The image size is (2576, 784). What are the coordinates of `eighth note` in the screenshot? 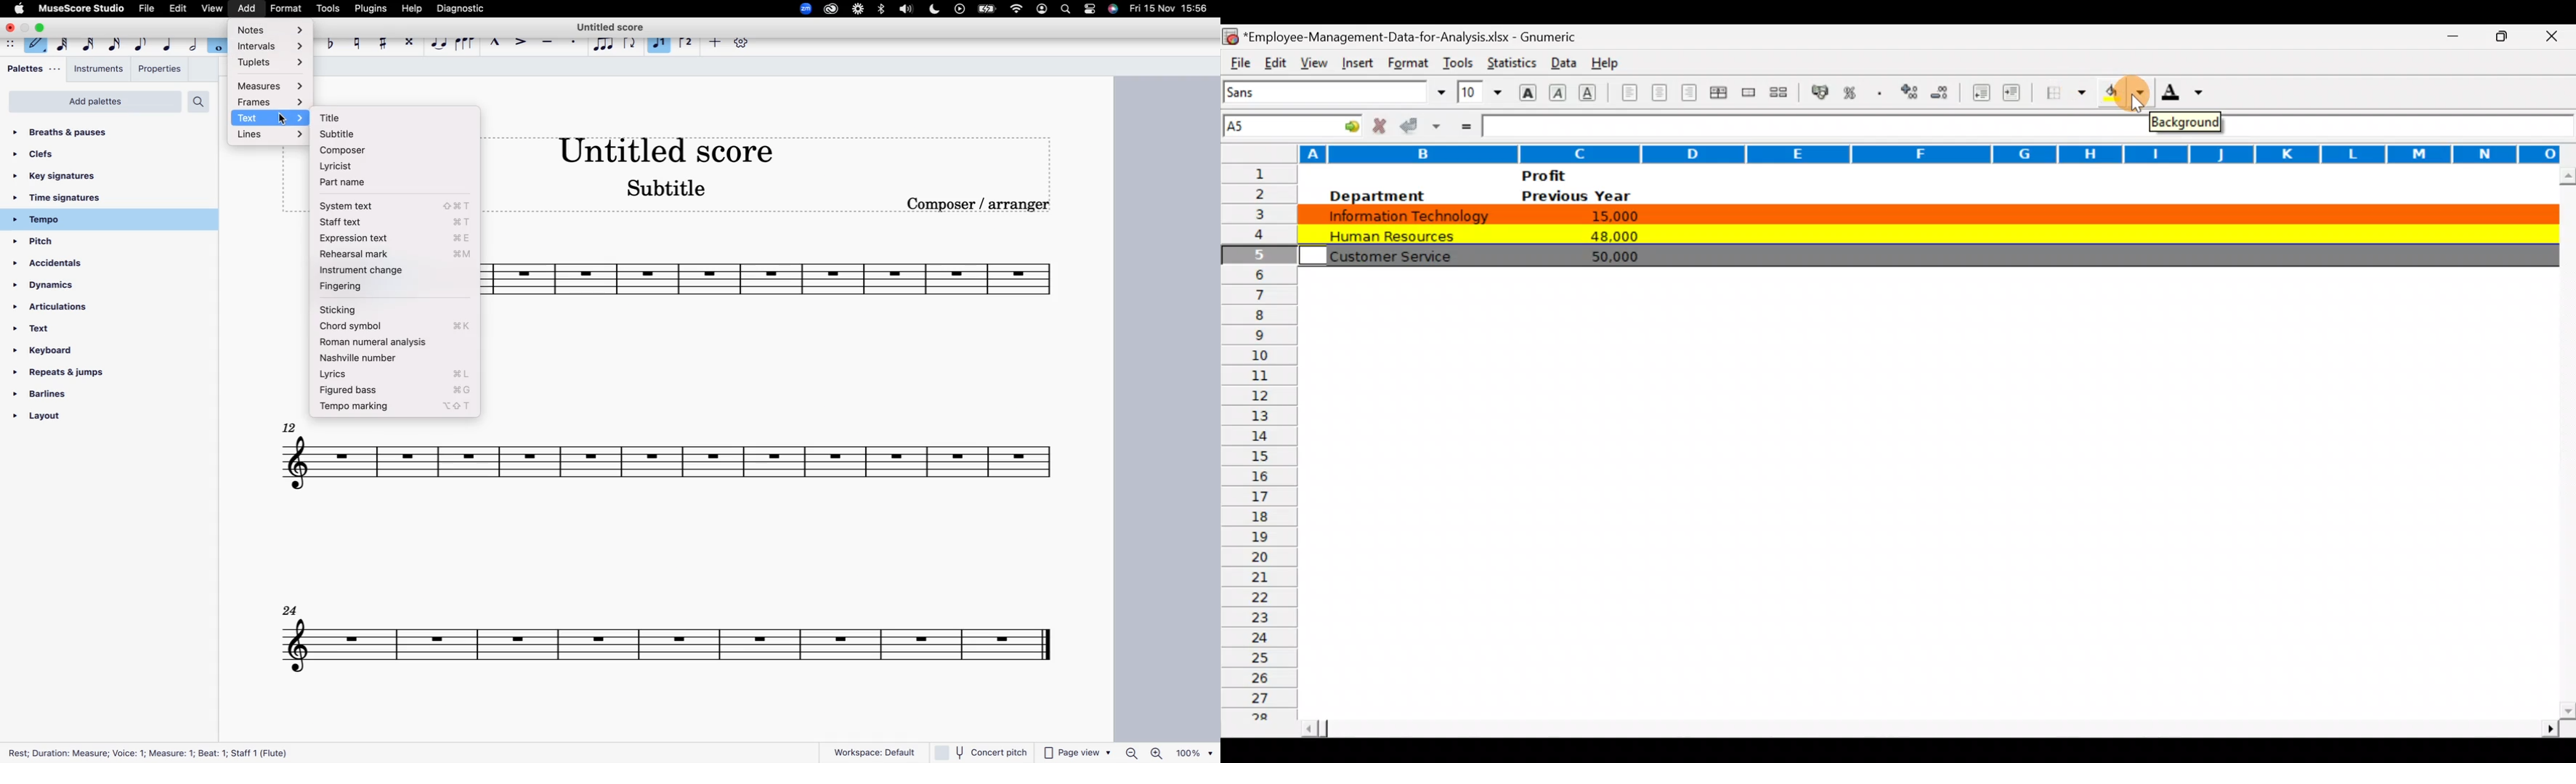 It's located at (142, 41).